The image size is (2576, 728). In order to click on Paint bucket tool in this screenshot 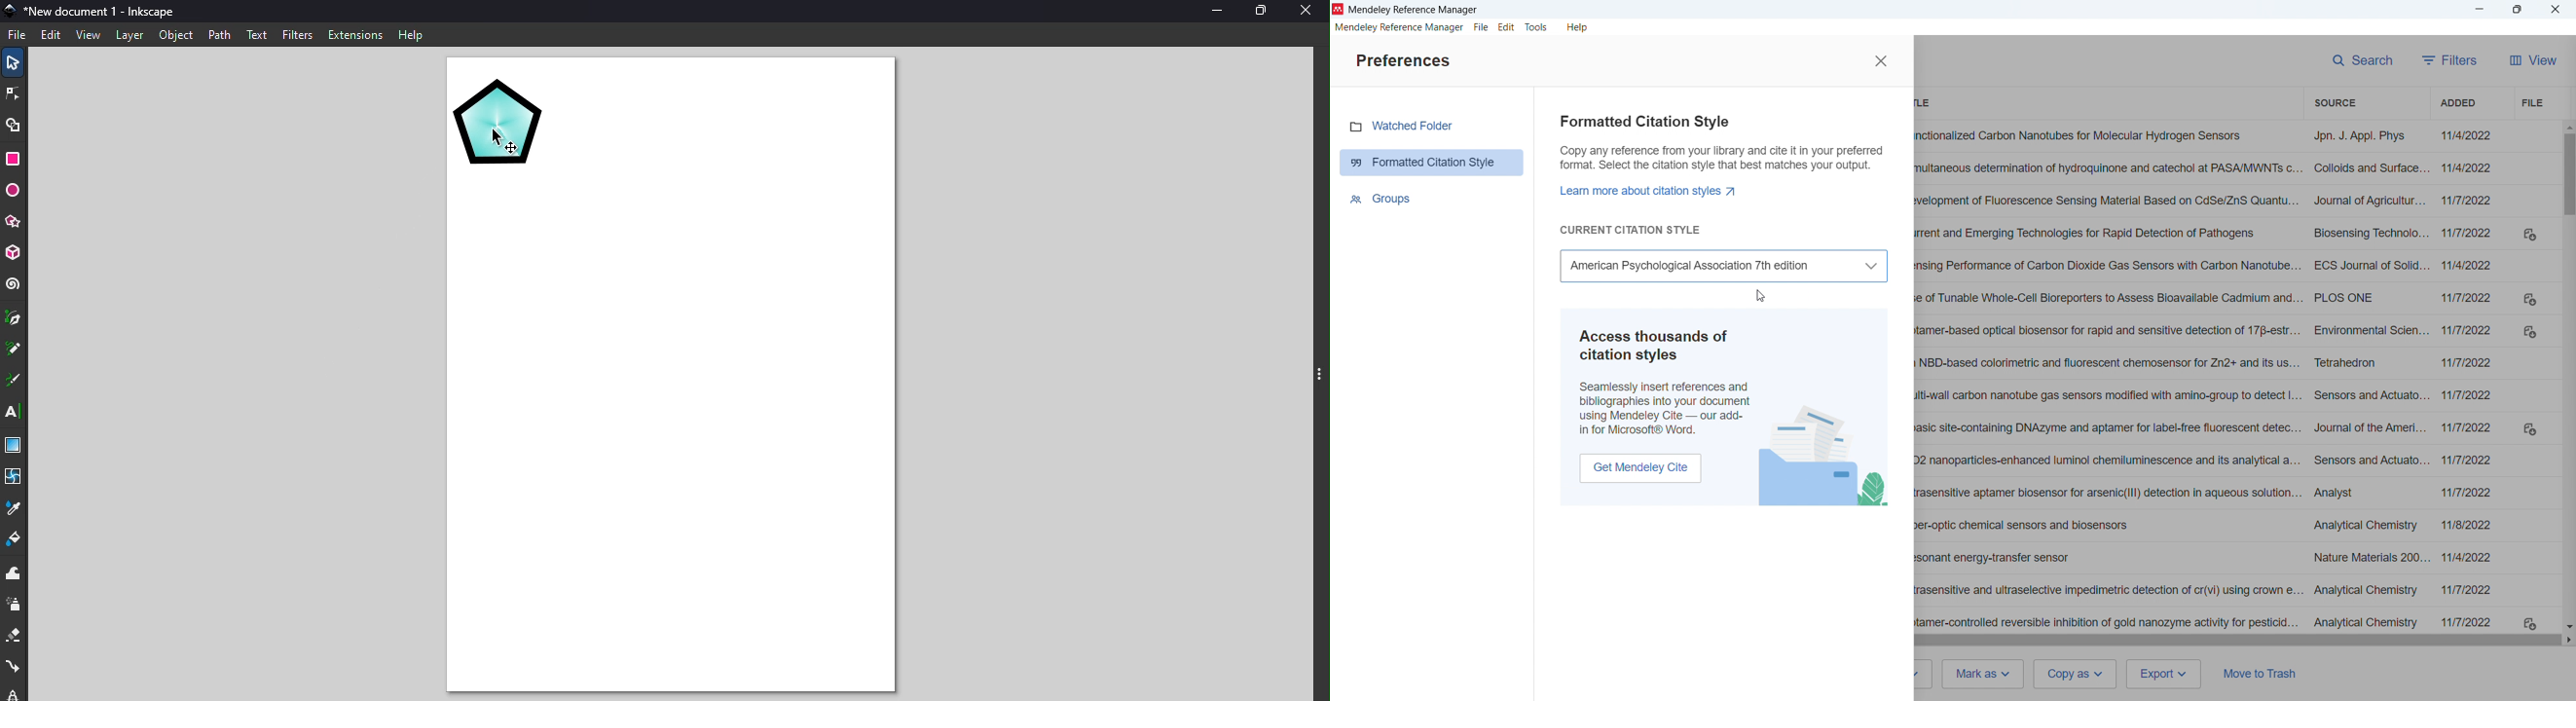, I will do `click(13, 541)`.